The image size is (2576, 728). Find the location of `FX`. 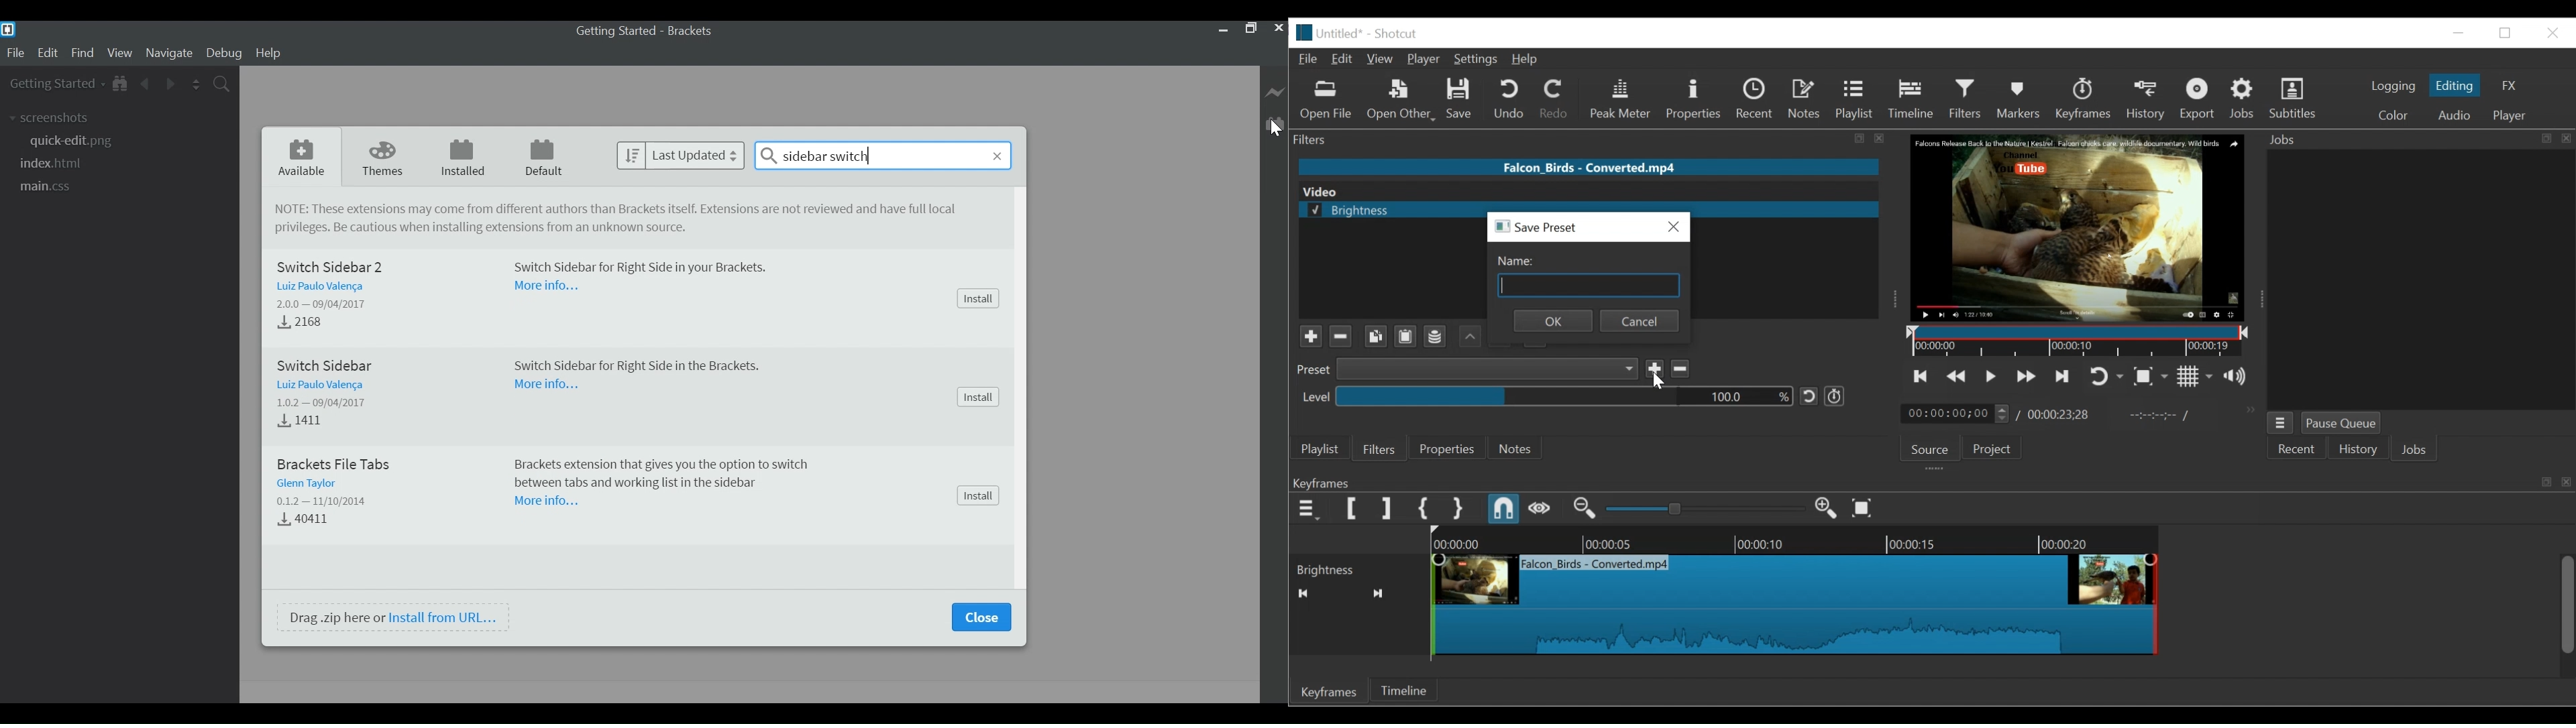

FX is located at coordinates (2509, 86).